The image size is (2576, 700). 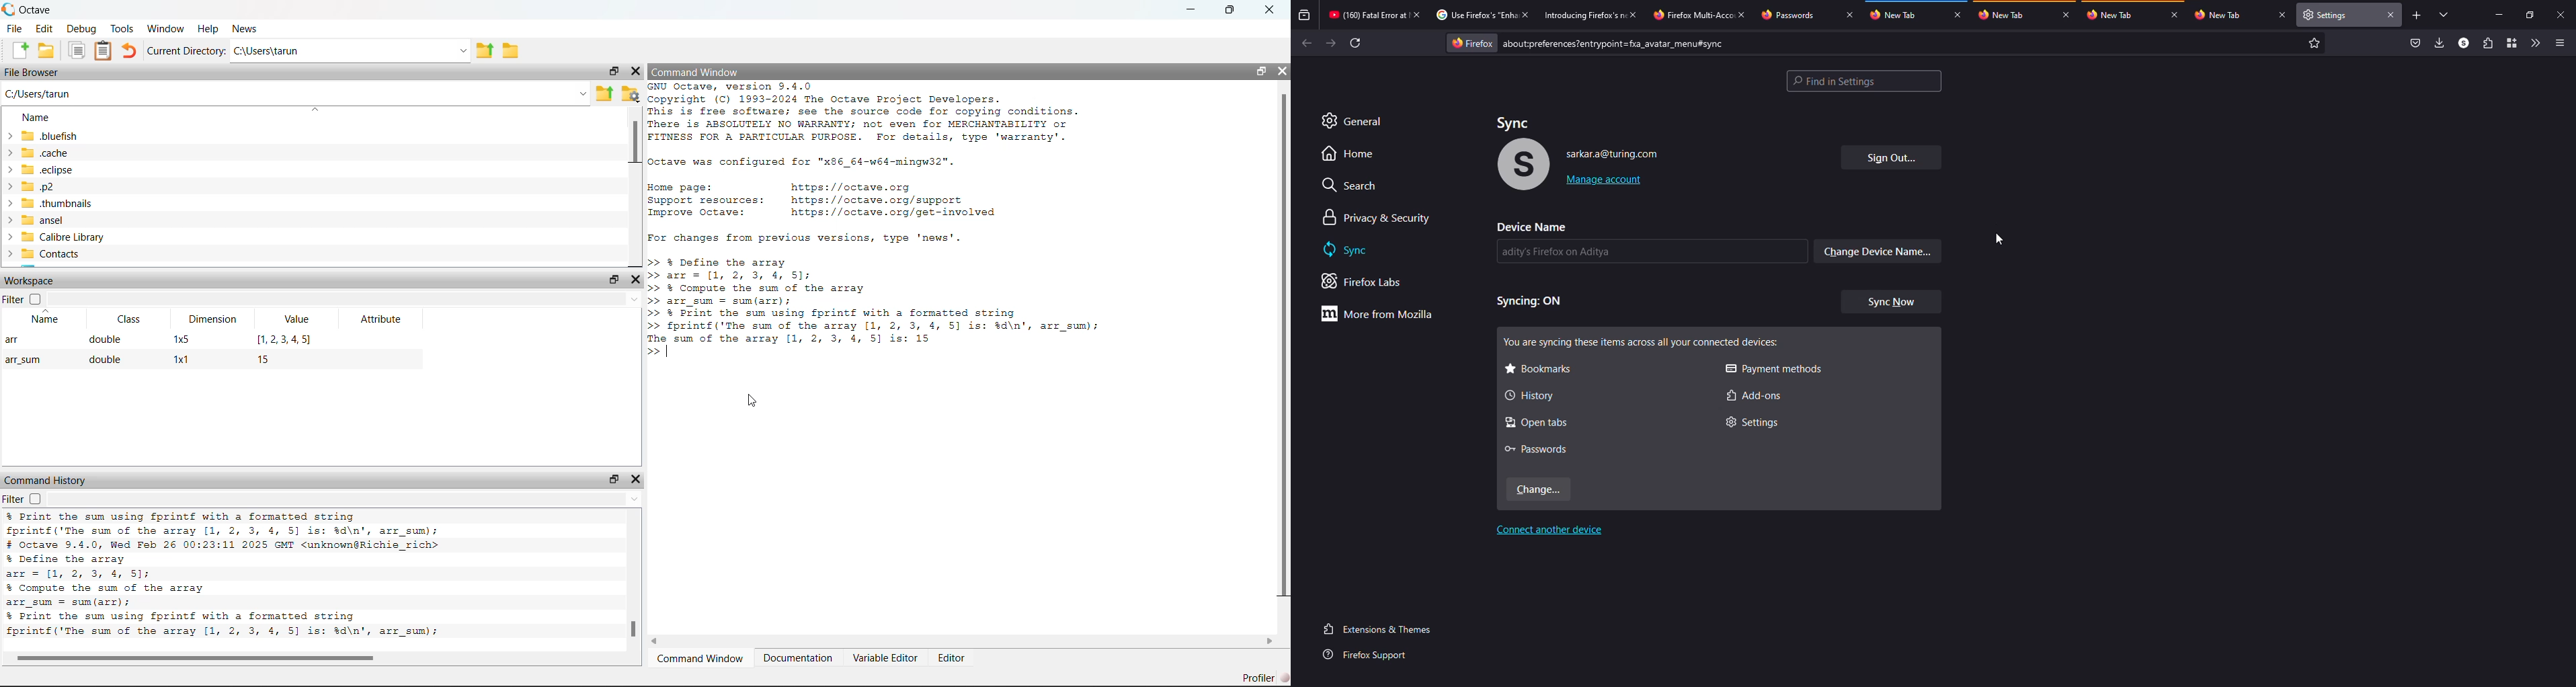 I want to click on close, so click(x=2563, y=13).